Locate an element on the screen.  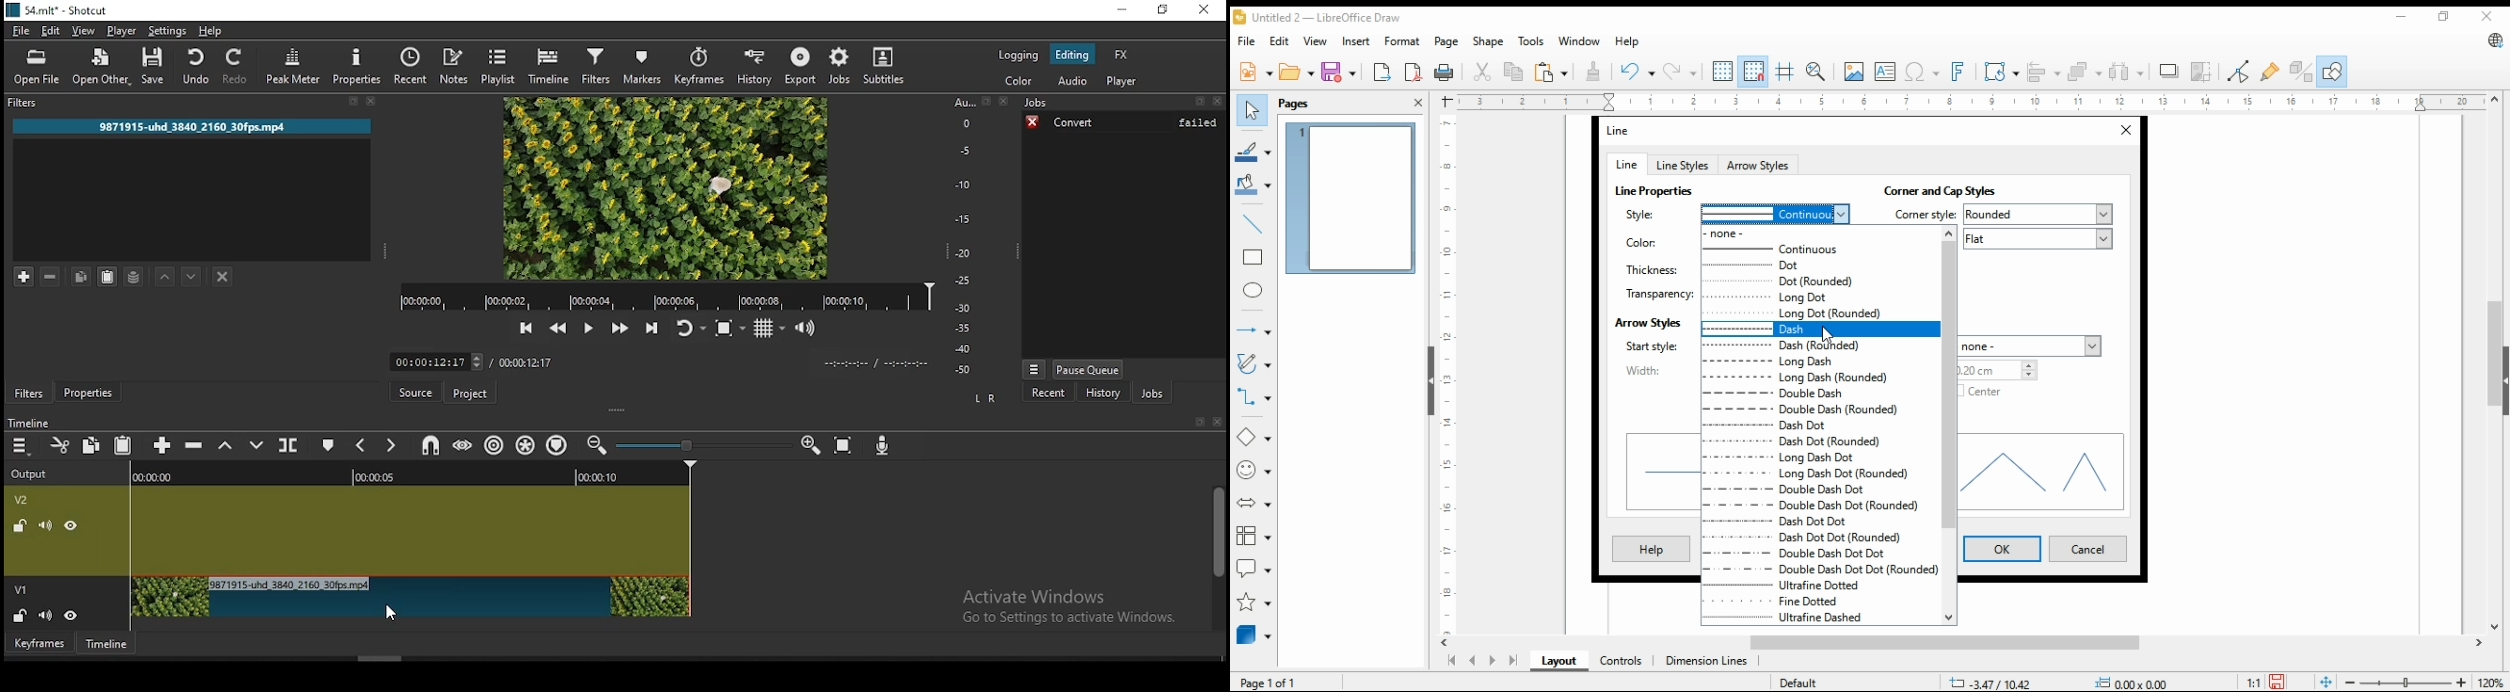
close window is located at coordinates (2488, 16).